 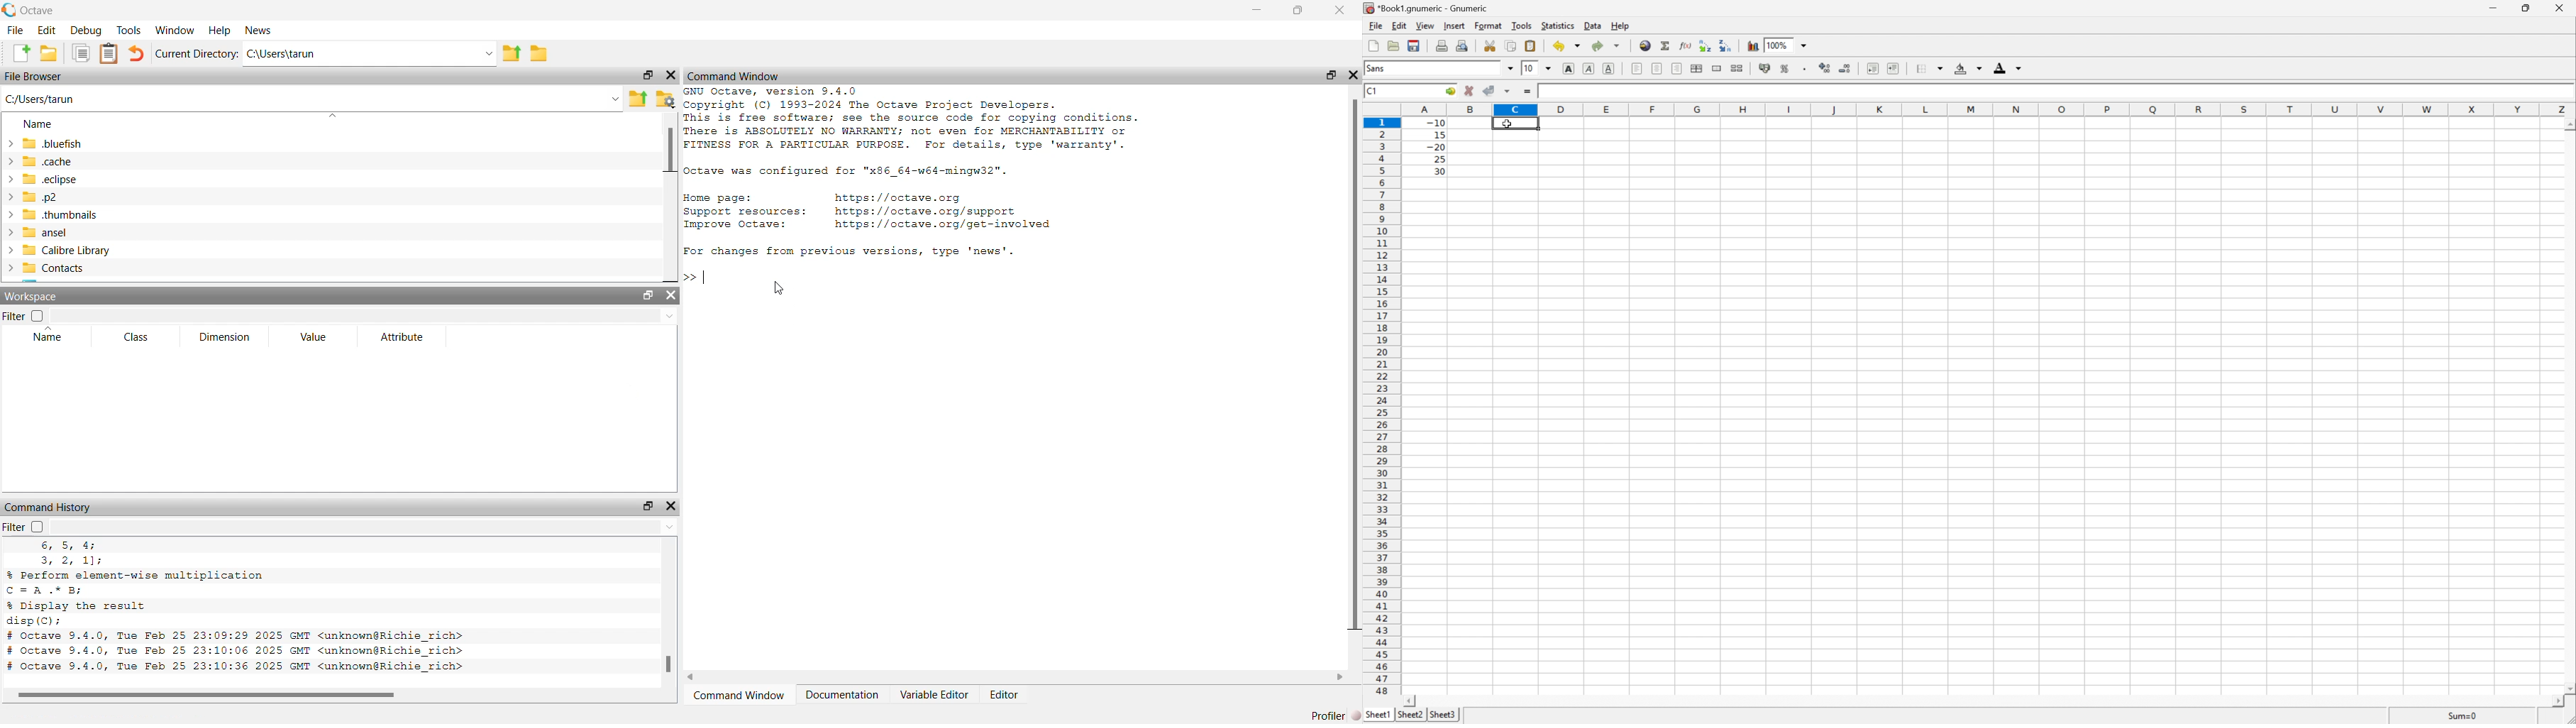 What do you see at coordinates (1827, 69) in the screenshot?
I see `Increase the number of decimals displayed` at bounding box center [1827, 69].